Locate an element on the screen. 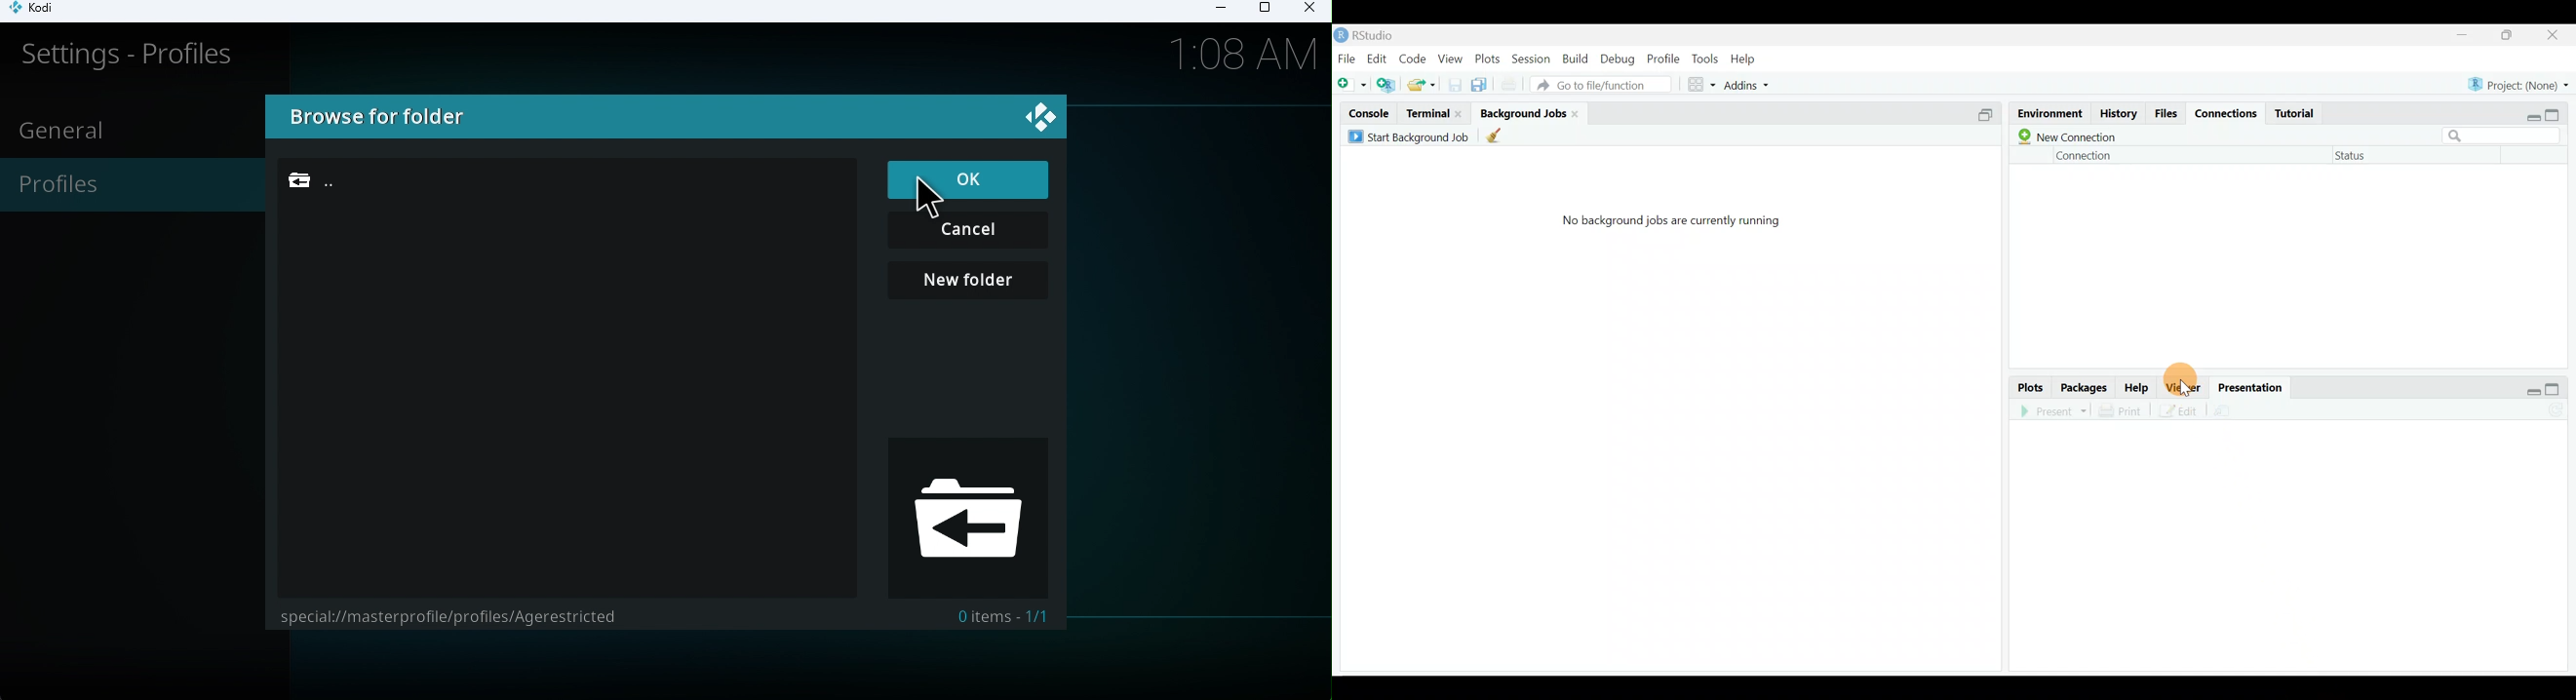 The width and height of the screenshot is (2576, 700). Tools is located at coordinates (1705, 60).